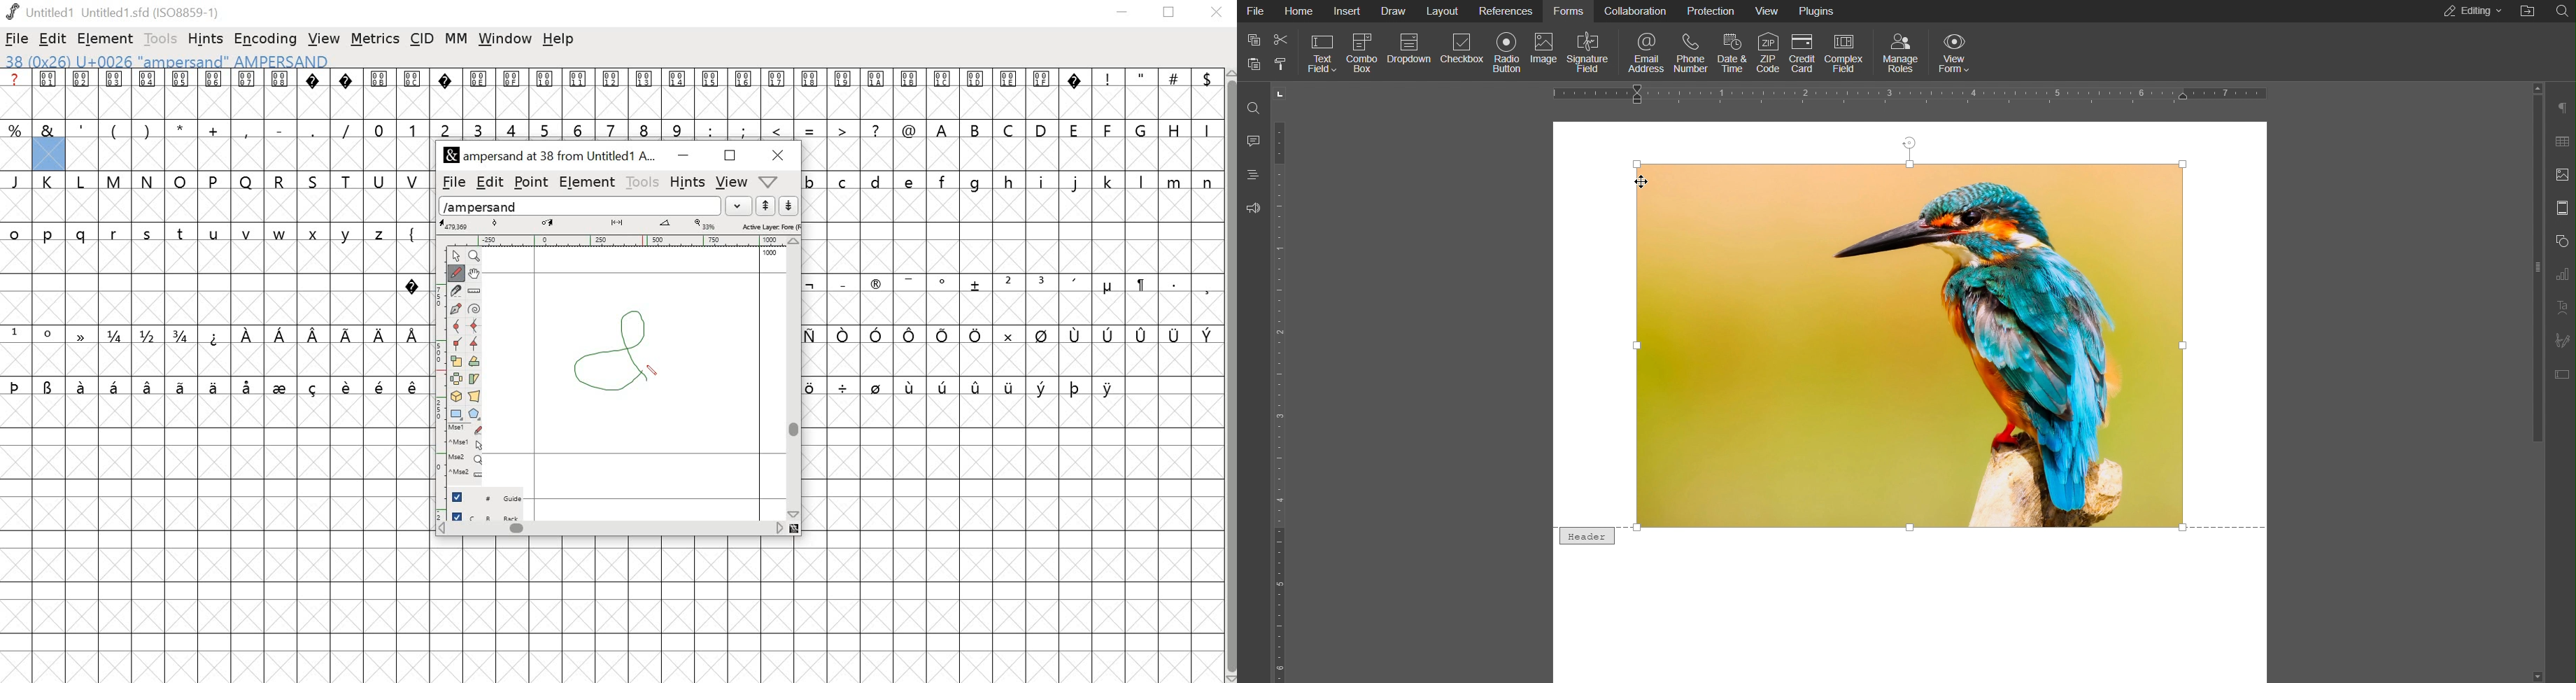 The image size is (2576, 700). Describe the element at coordinates (16, 385) in the screenshot. I see `symbol` at that location.